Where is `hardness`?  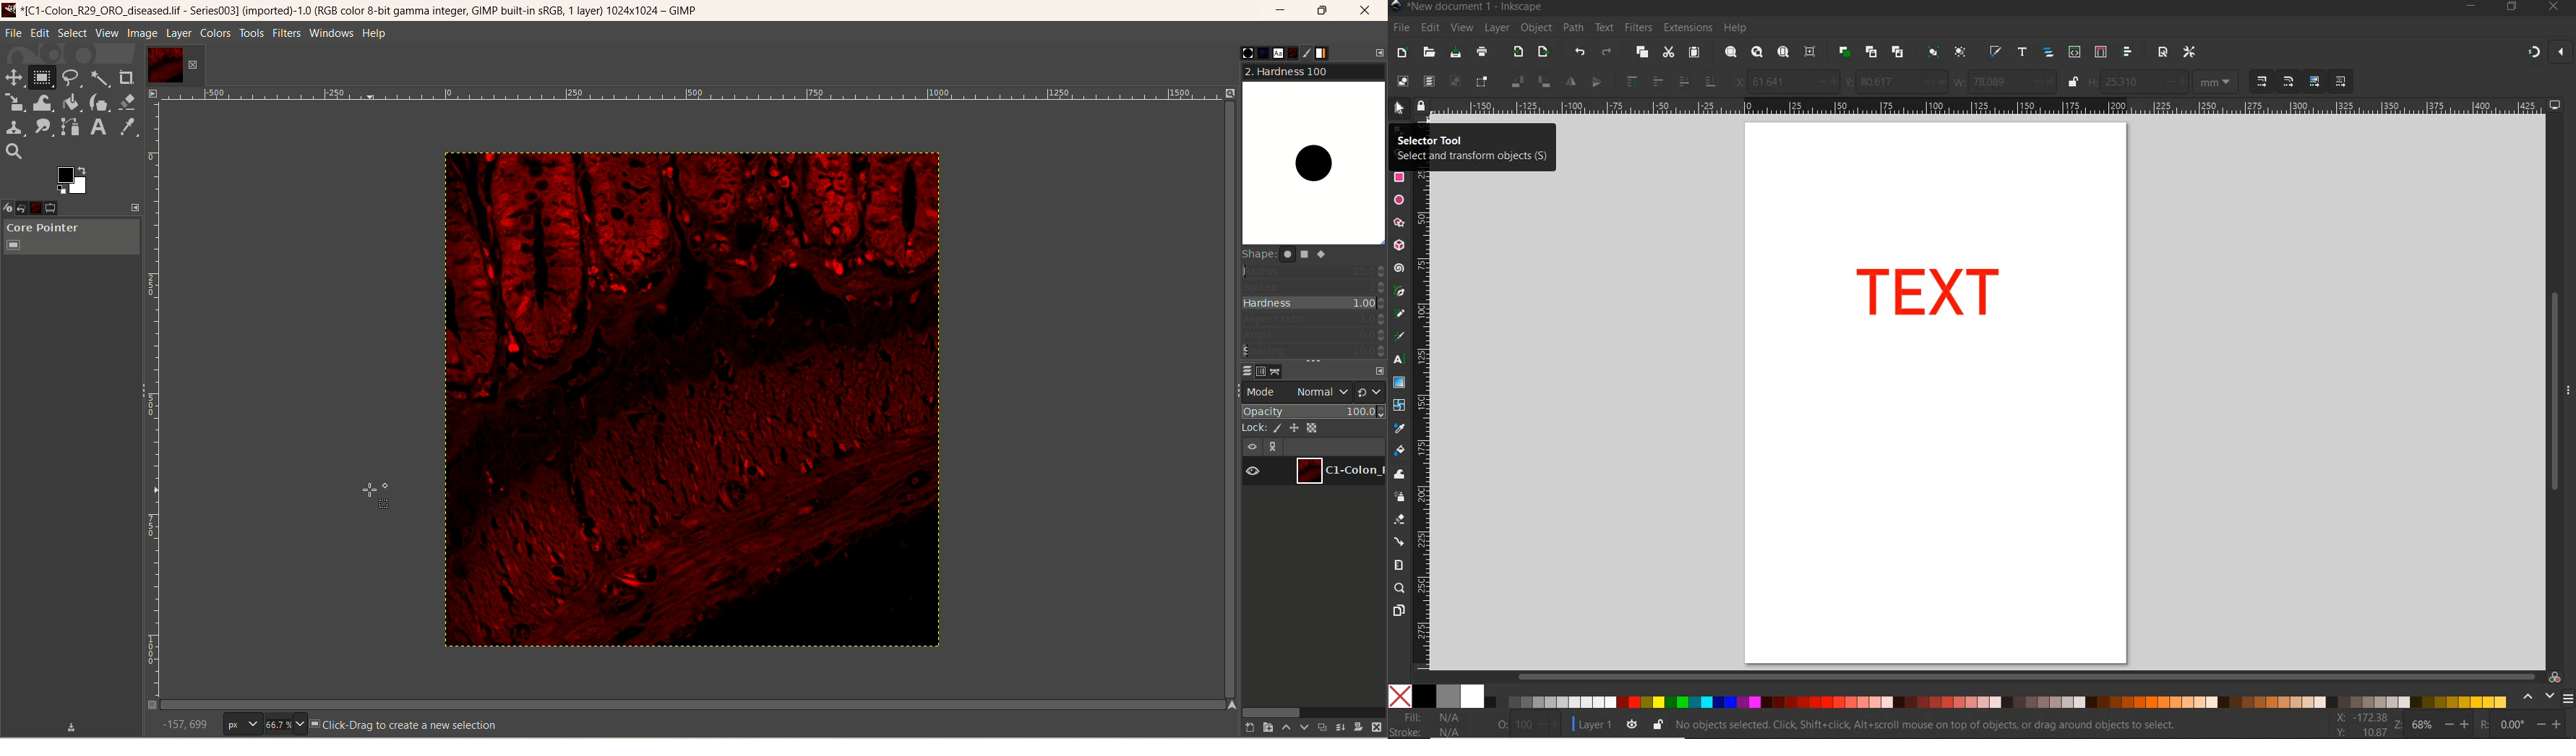
hardness is located at coordinates (1315, 304).